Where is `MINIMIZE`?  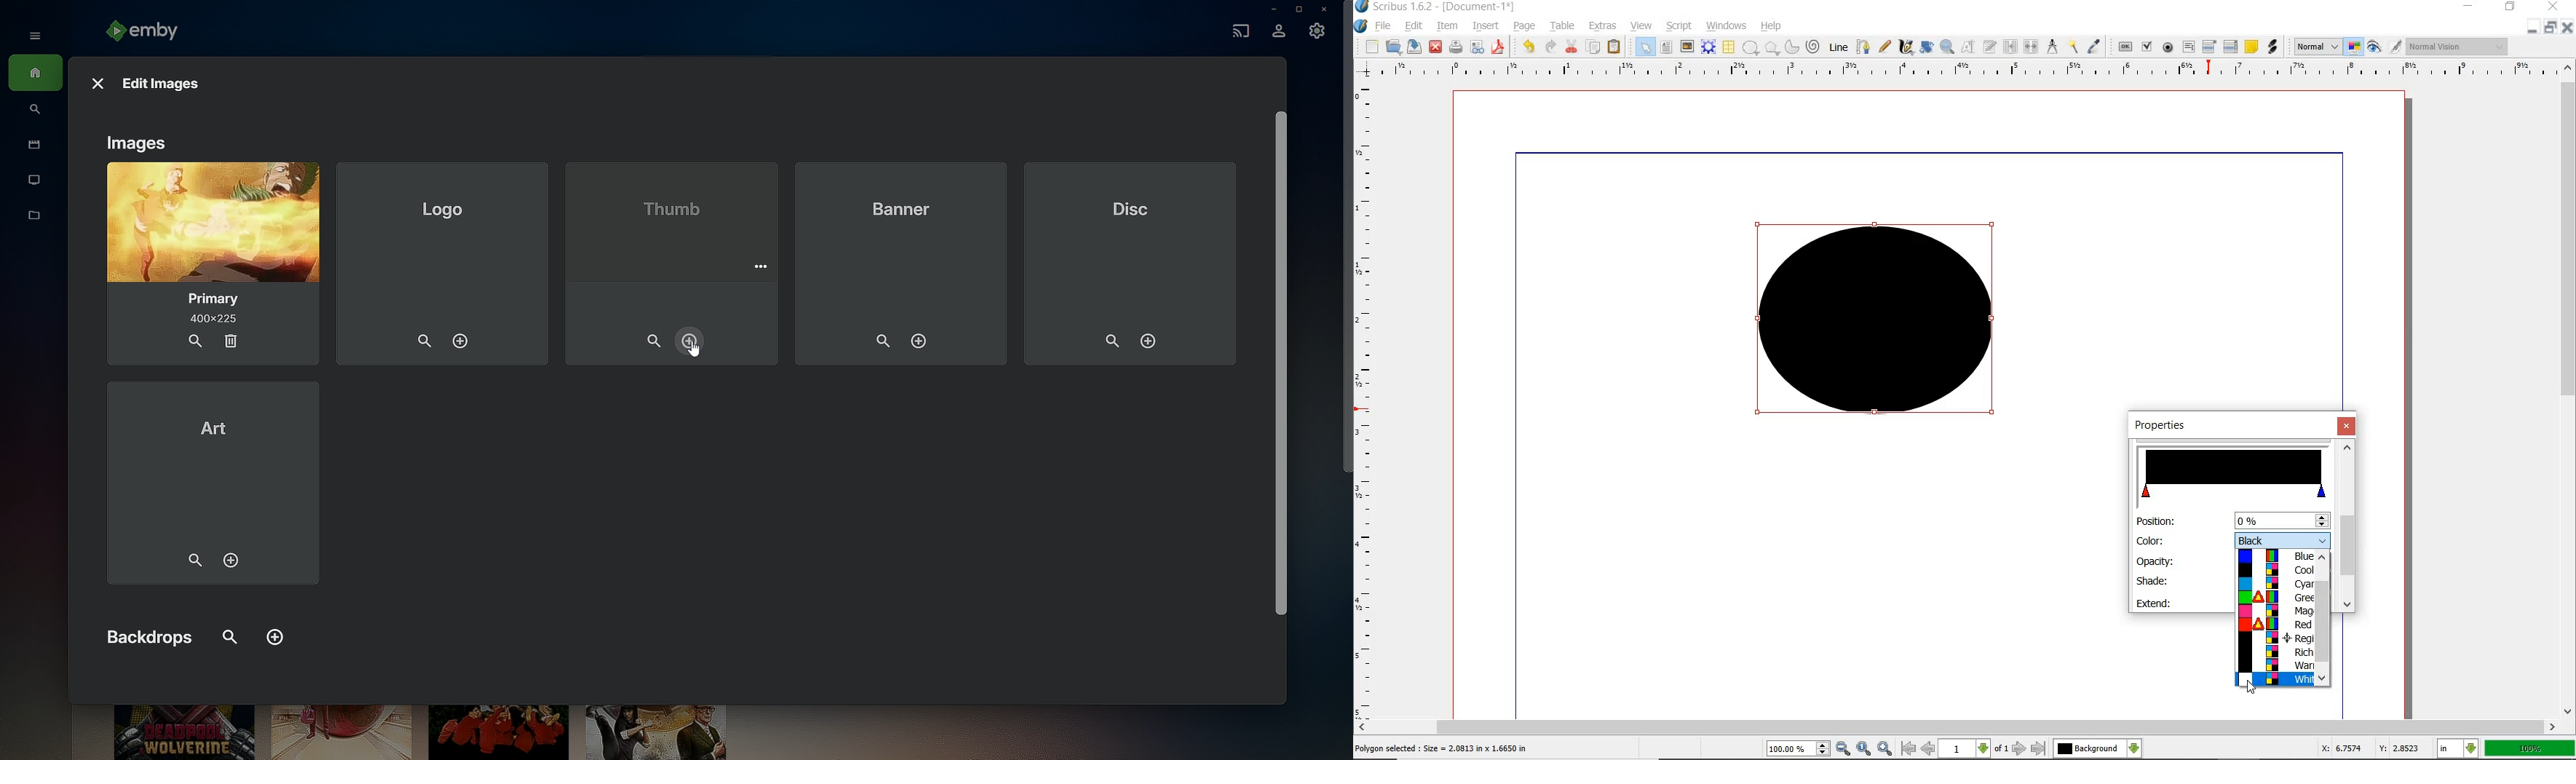
MINIMIZE is located at coordinates (2532, 28).